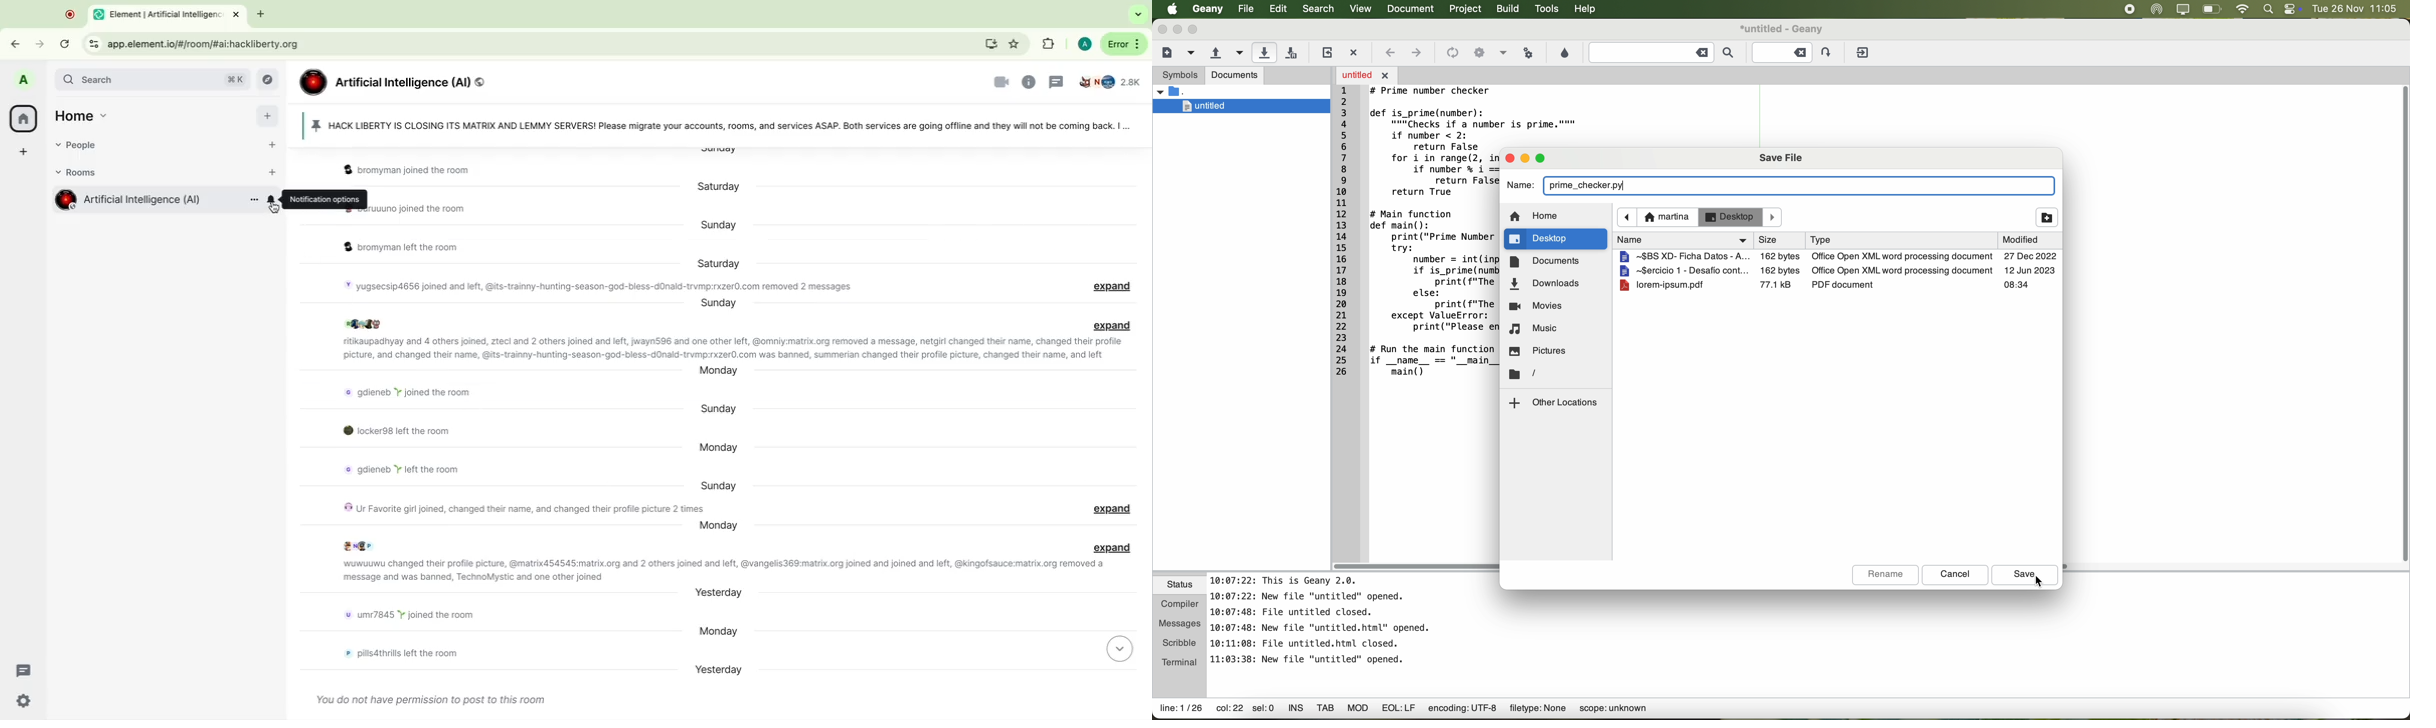 The width and height of the screenshot is (2436, 728). Describe the element at coordinates (1140, 15) in the screenshot. I see `Search tabs` at that location.